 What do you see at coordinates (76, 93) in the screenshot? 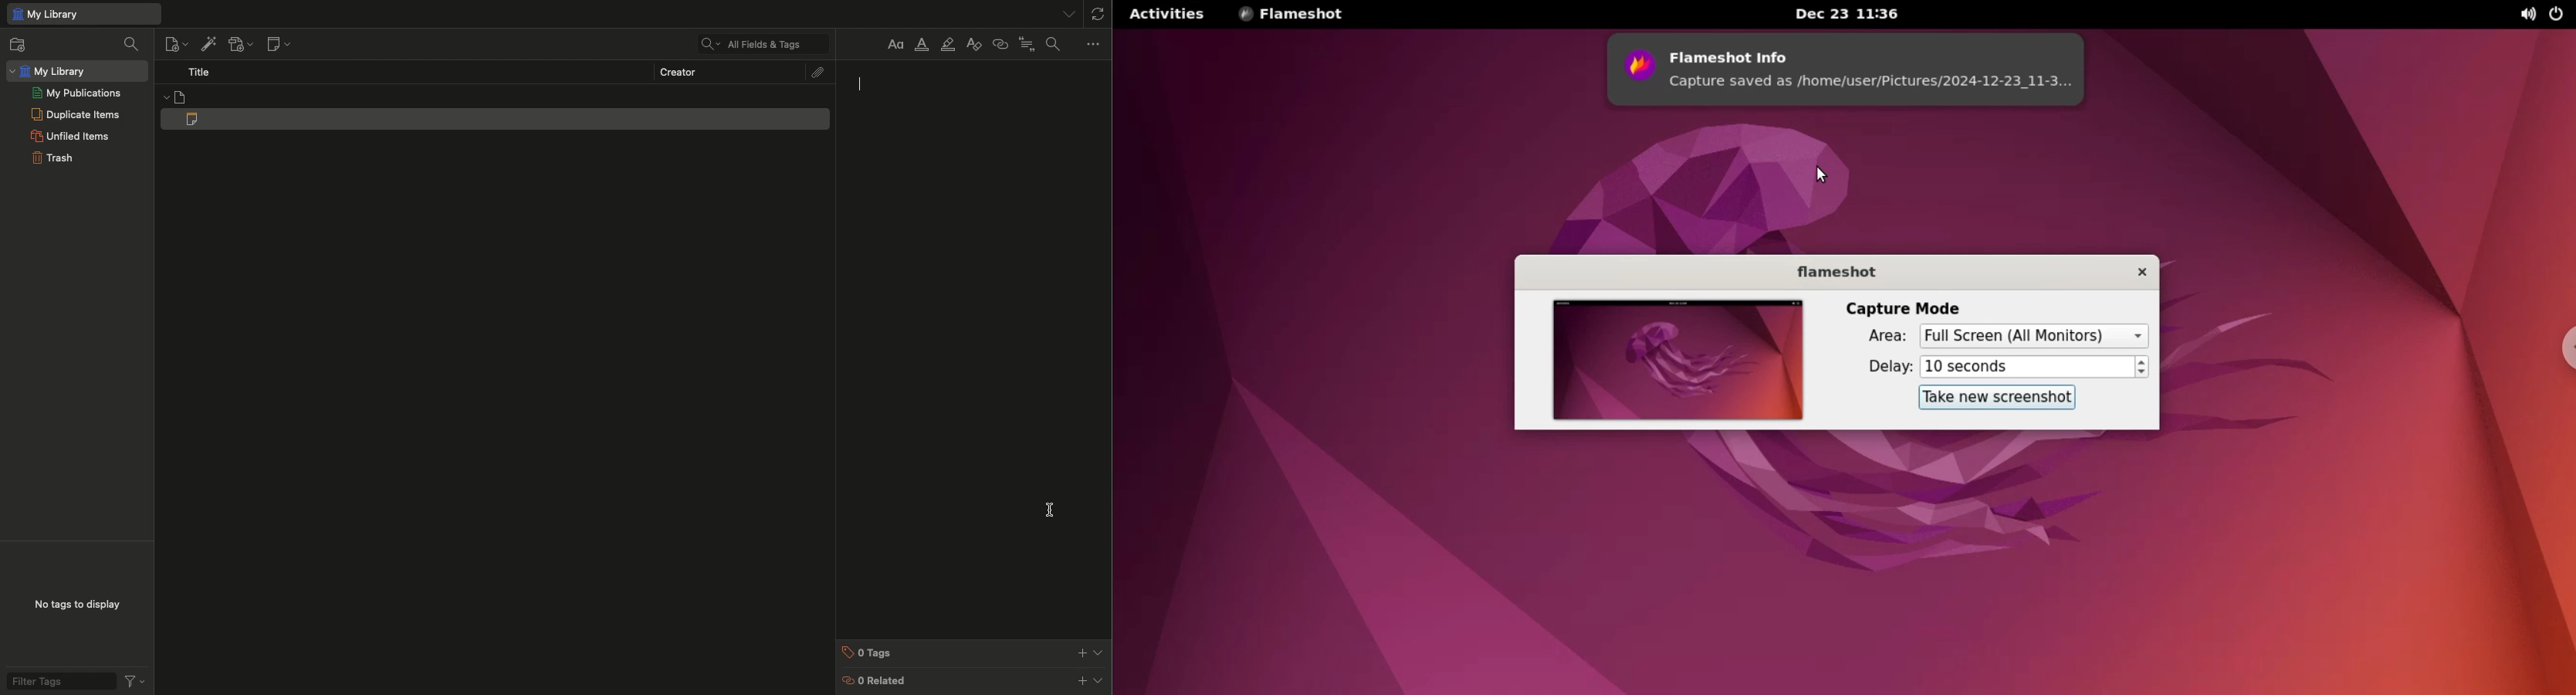
I see `My publications` at bounding box center [76, 93].